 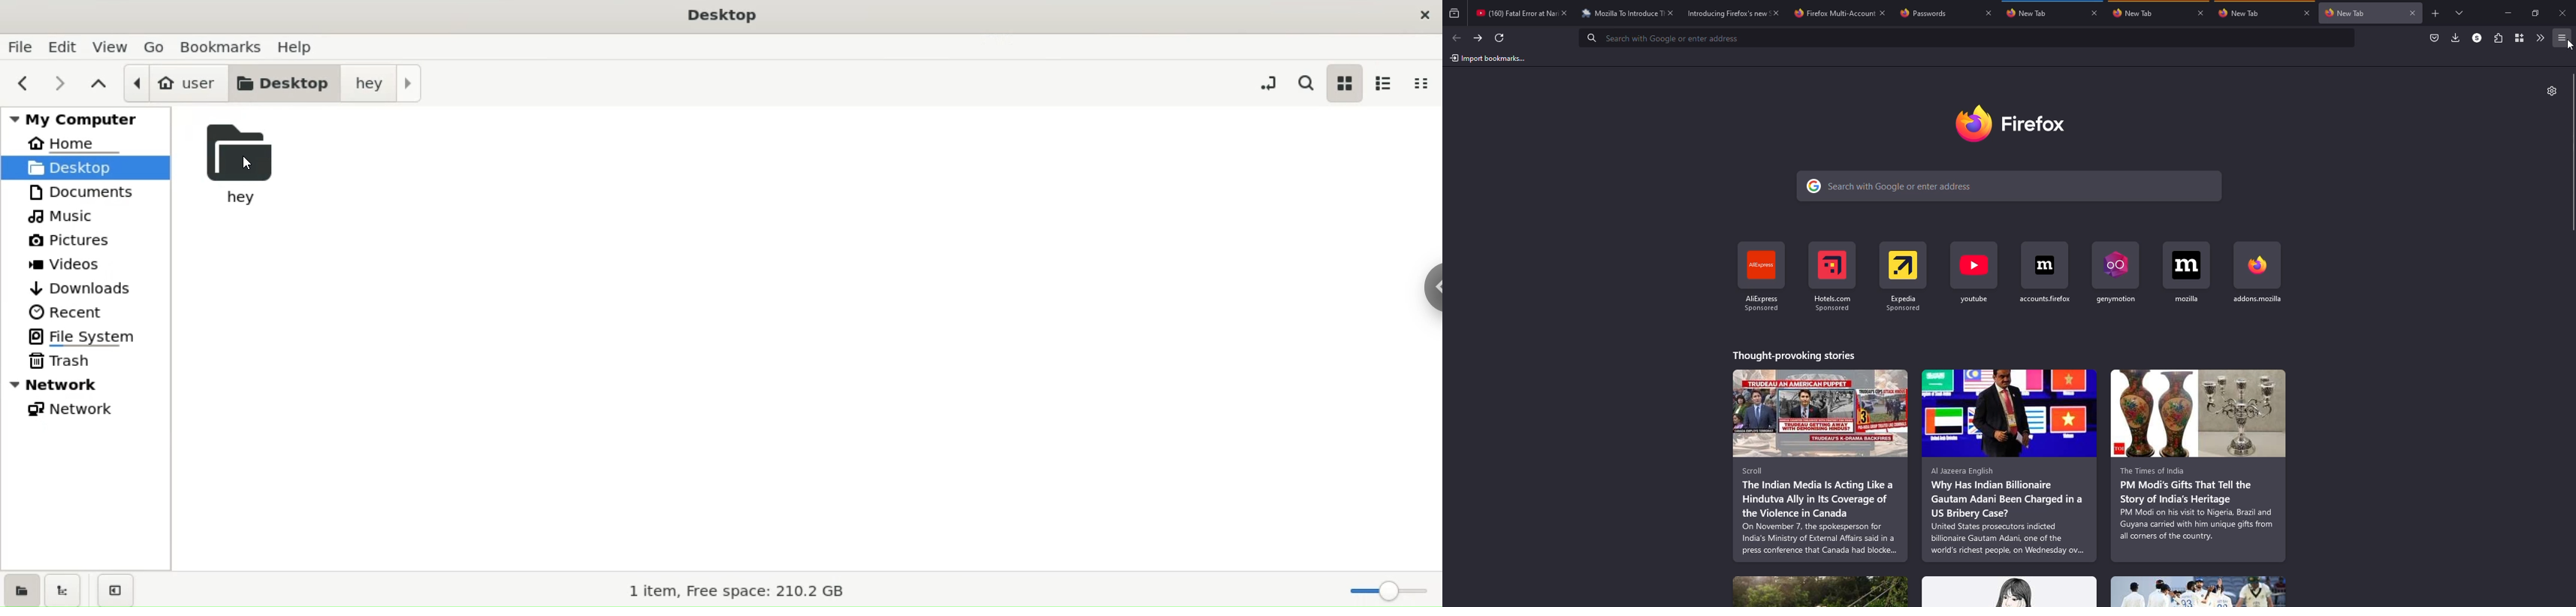 I want to click on sidebar, so click(x=1419, y=288).